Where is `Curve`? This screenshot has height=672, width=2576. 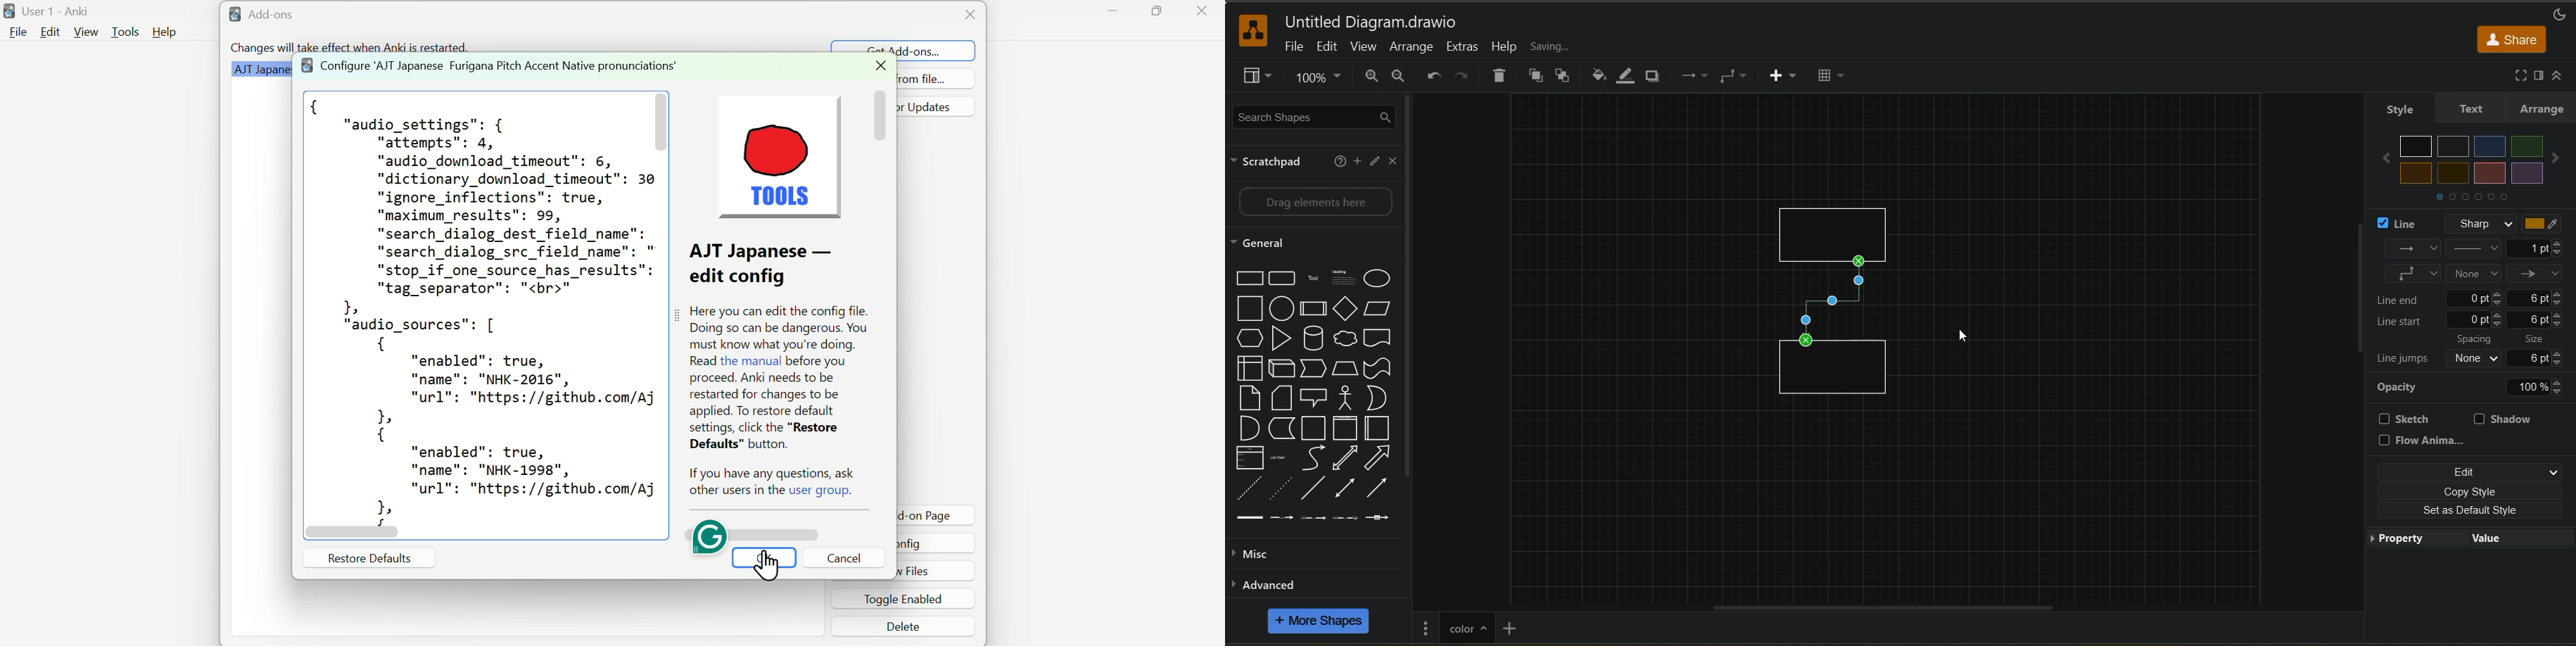
Curve is located at coordinates (1316, 459).